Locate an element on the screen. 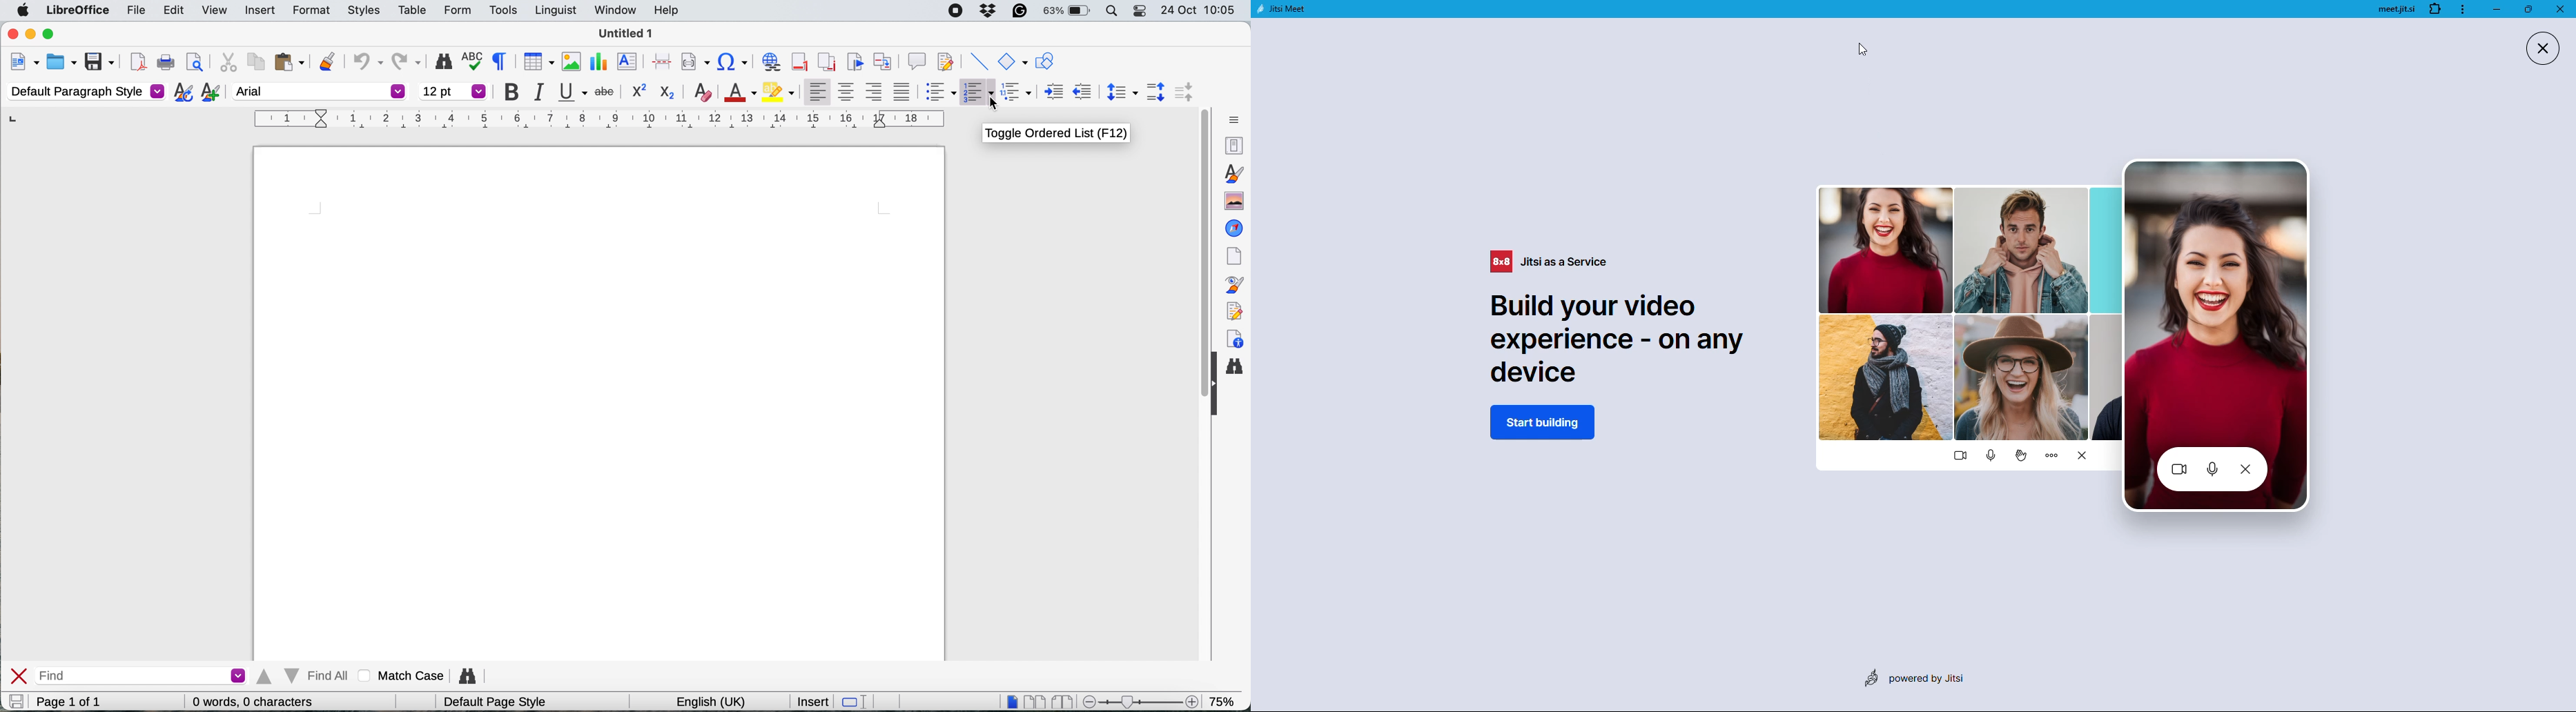 The image size is (2576, 728). minimise is located at coordinates (31, 34).